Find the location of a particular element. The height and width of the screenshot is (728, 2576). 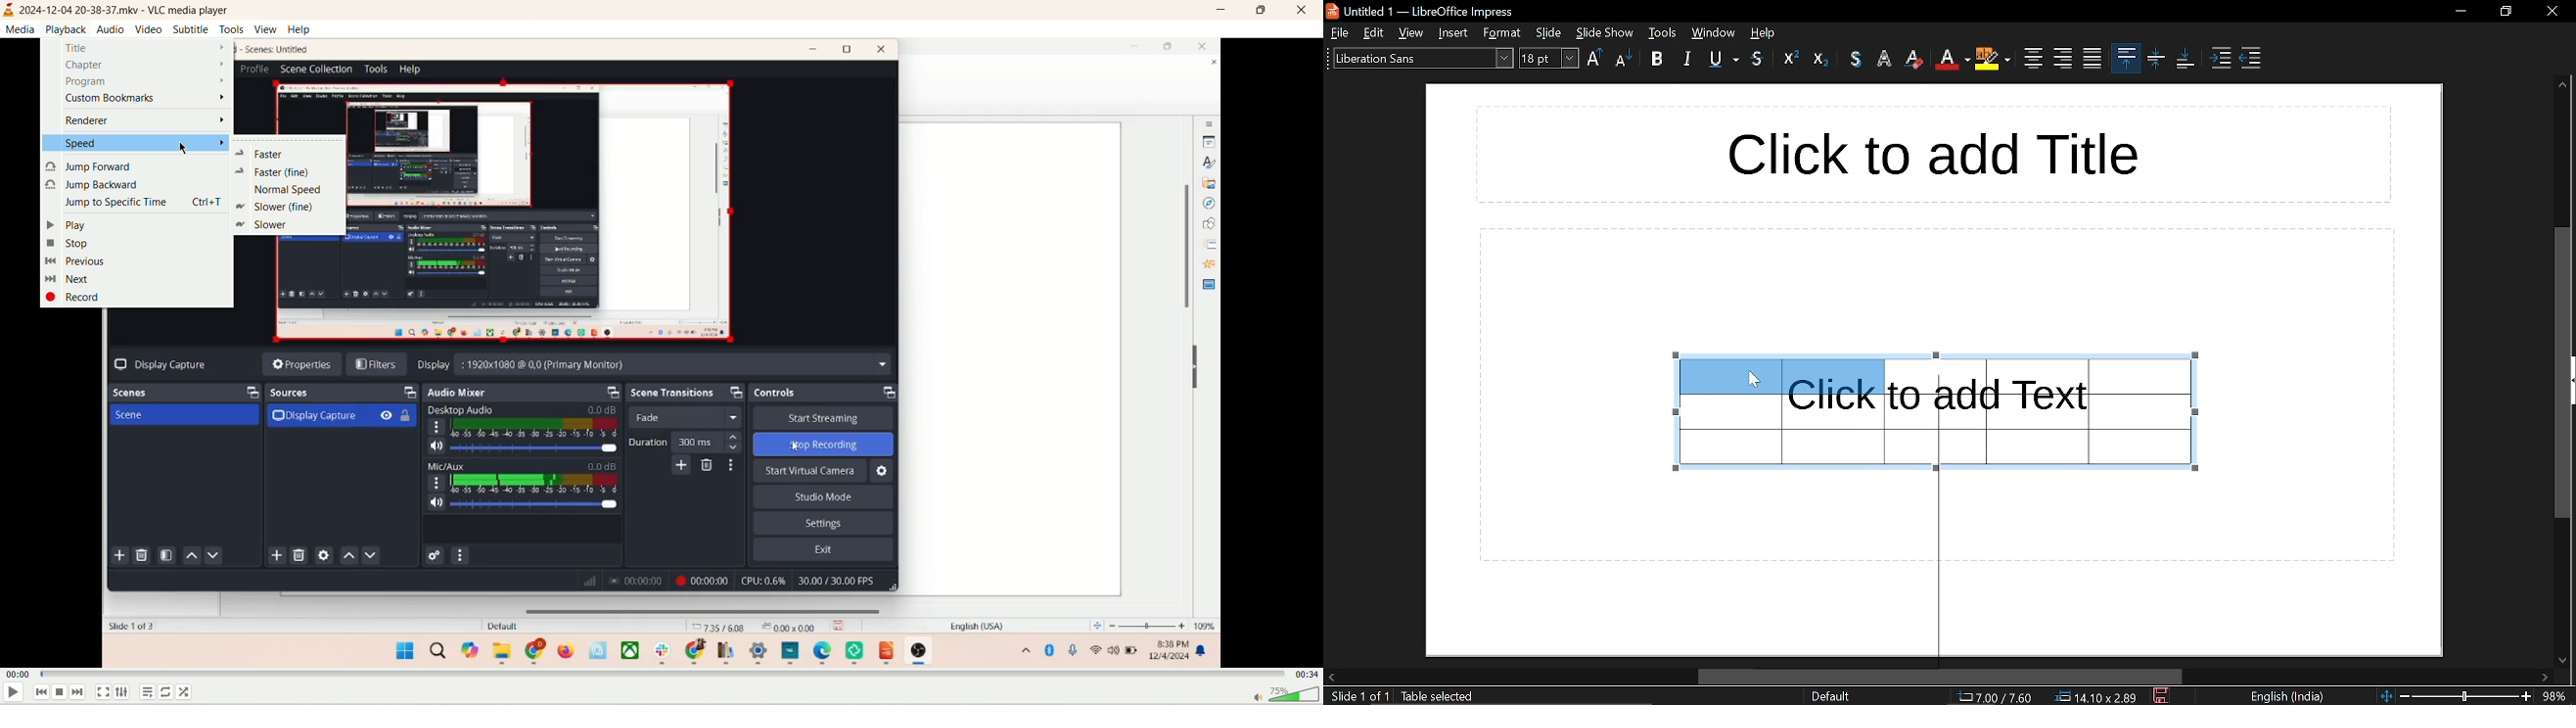

move up is located at coordinates (2562, 87).